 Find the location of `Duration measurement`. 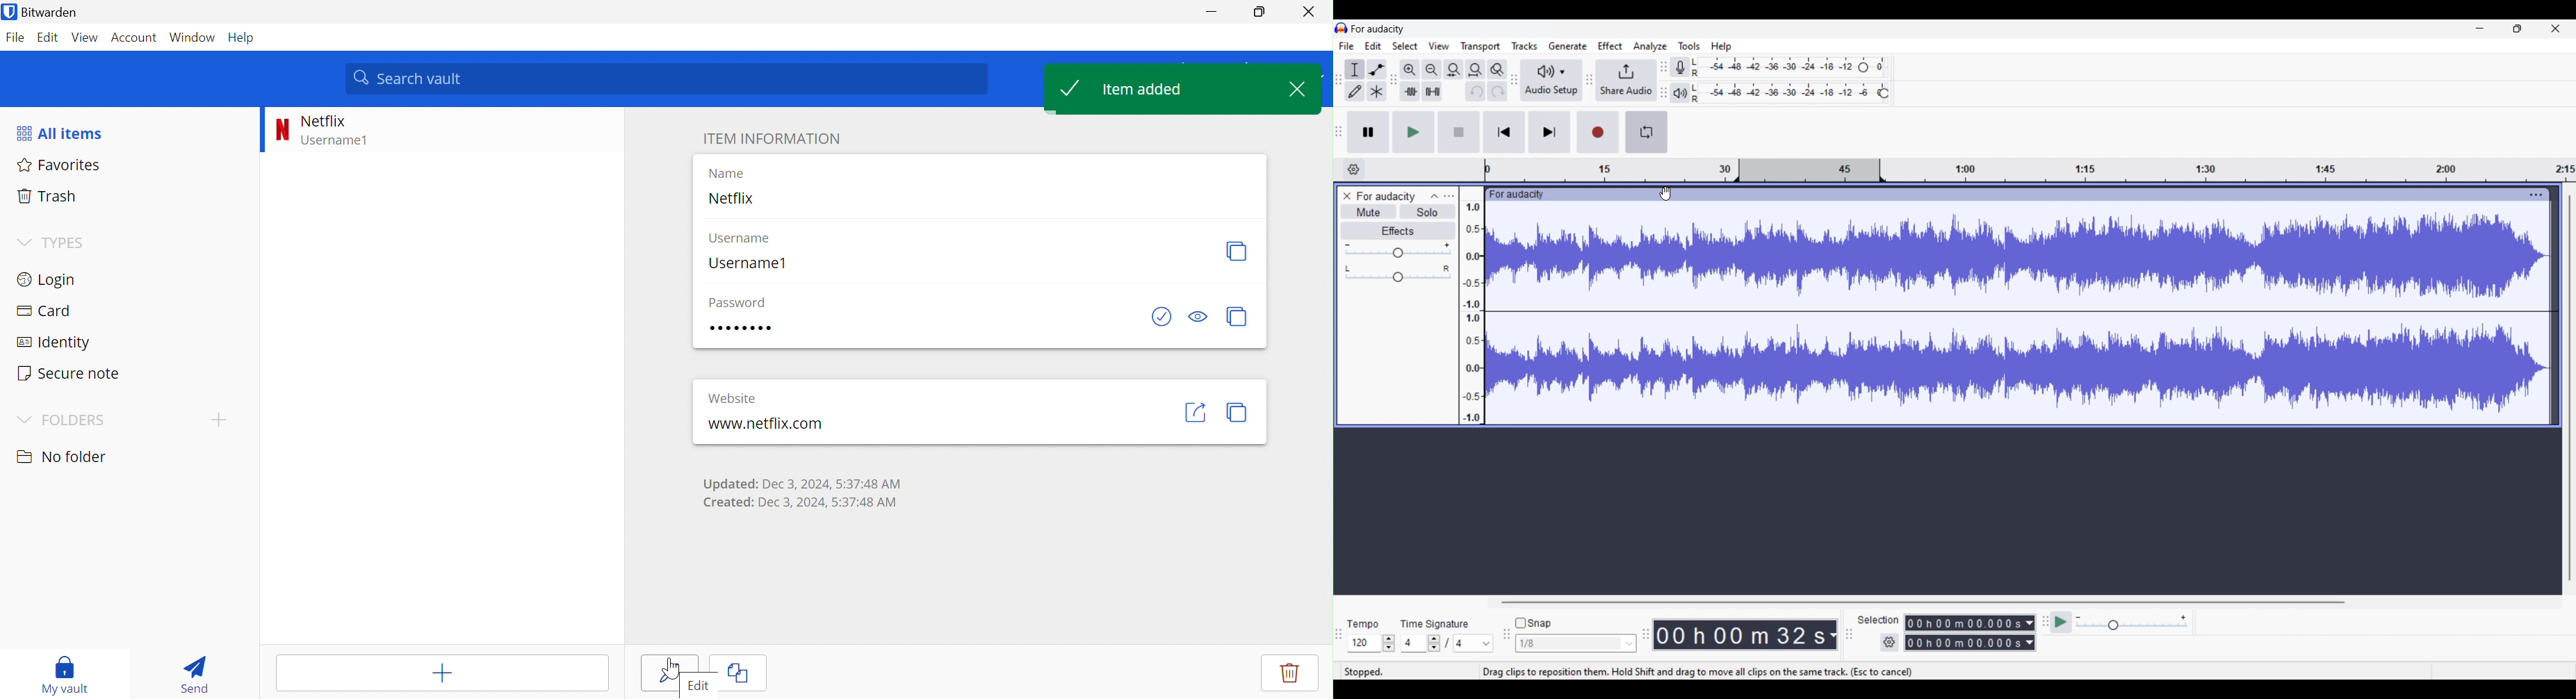

Duration measurement is located at coordinates (2031, 623).